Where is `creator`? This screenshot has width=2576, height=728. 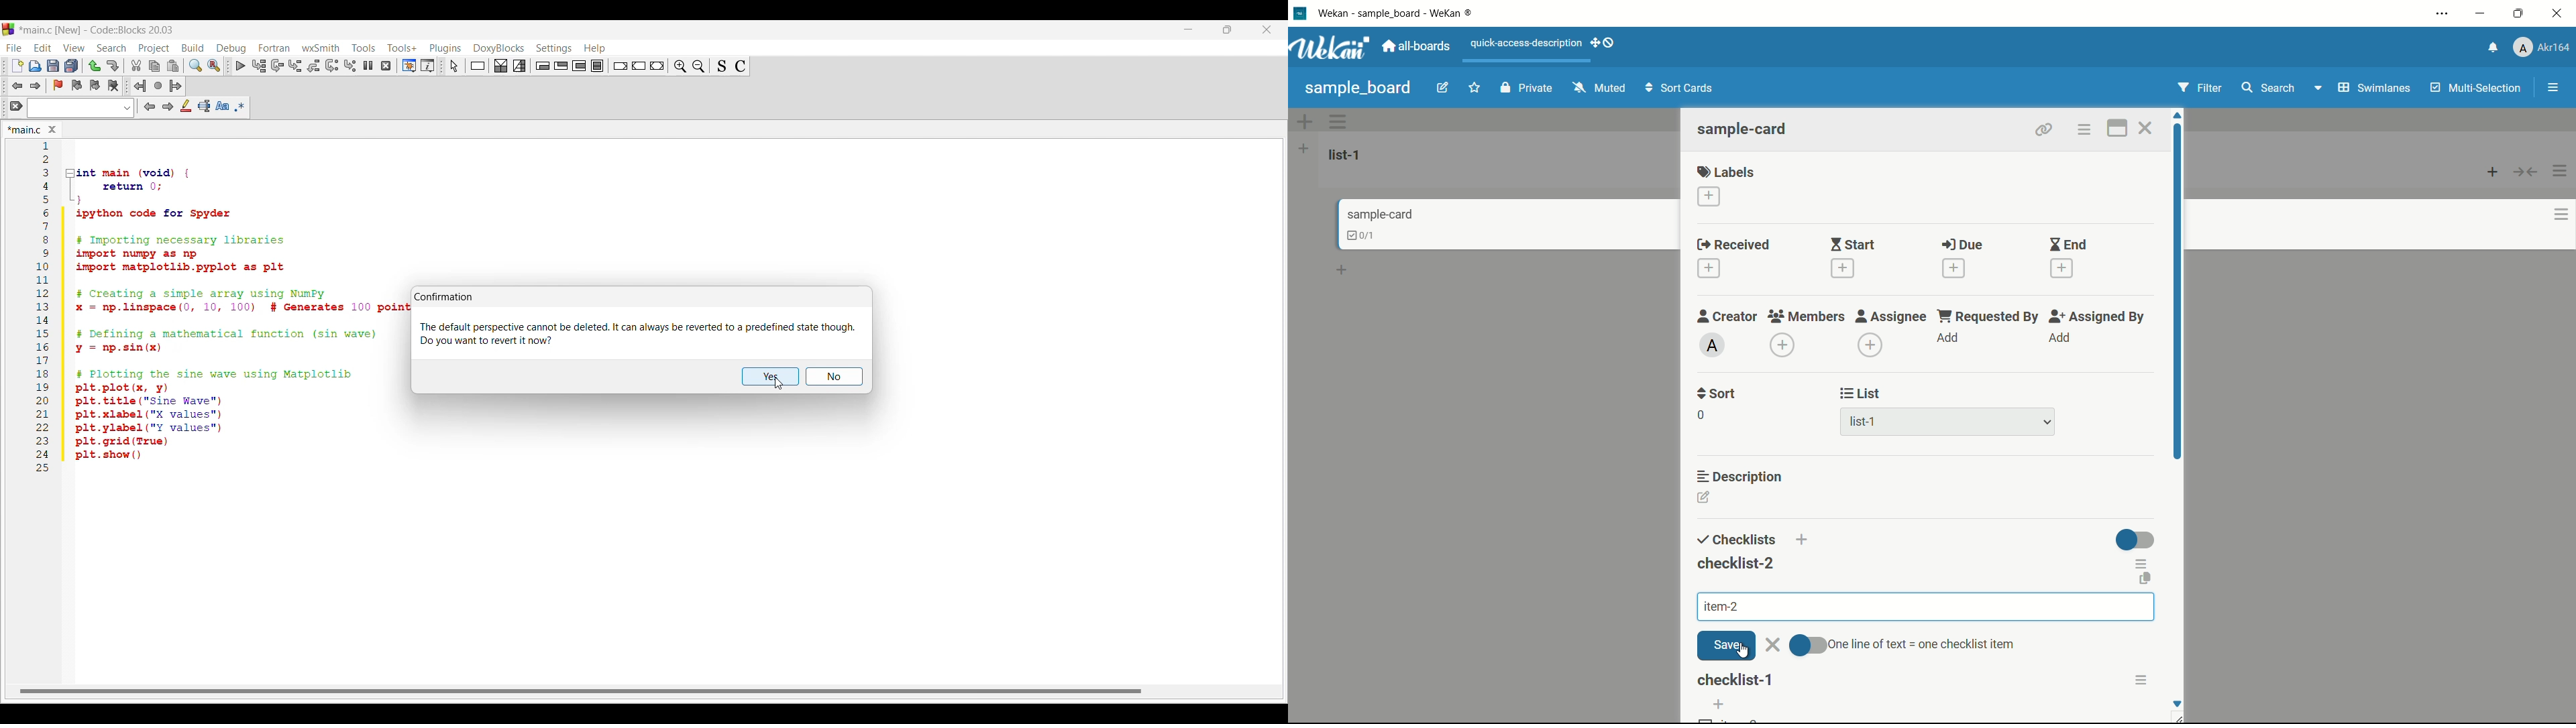 creator is located at coordinates (1727, 316).